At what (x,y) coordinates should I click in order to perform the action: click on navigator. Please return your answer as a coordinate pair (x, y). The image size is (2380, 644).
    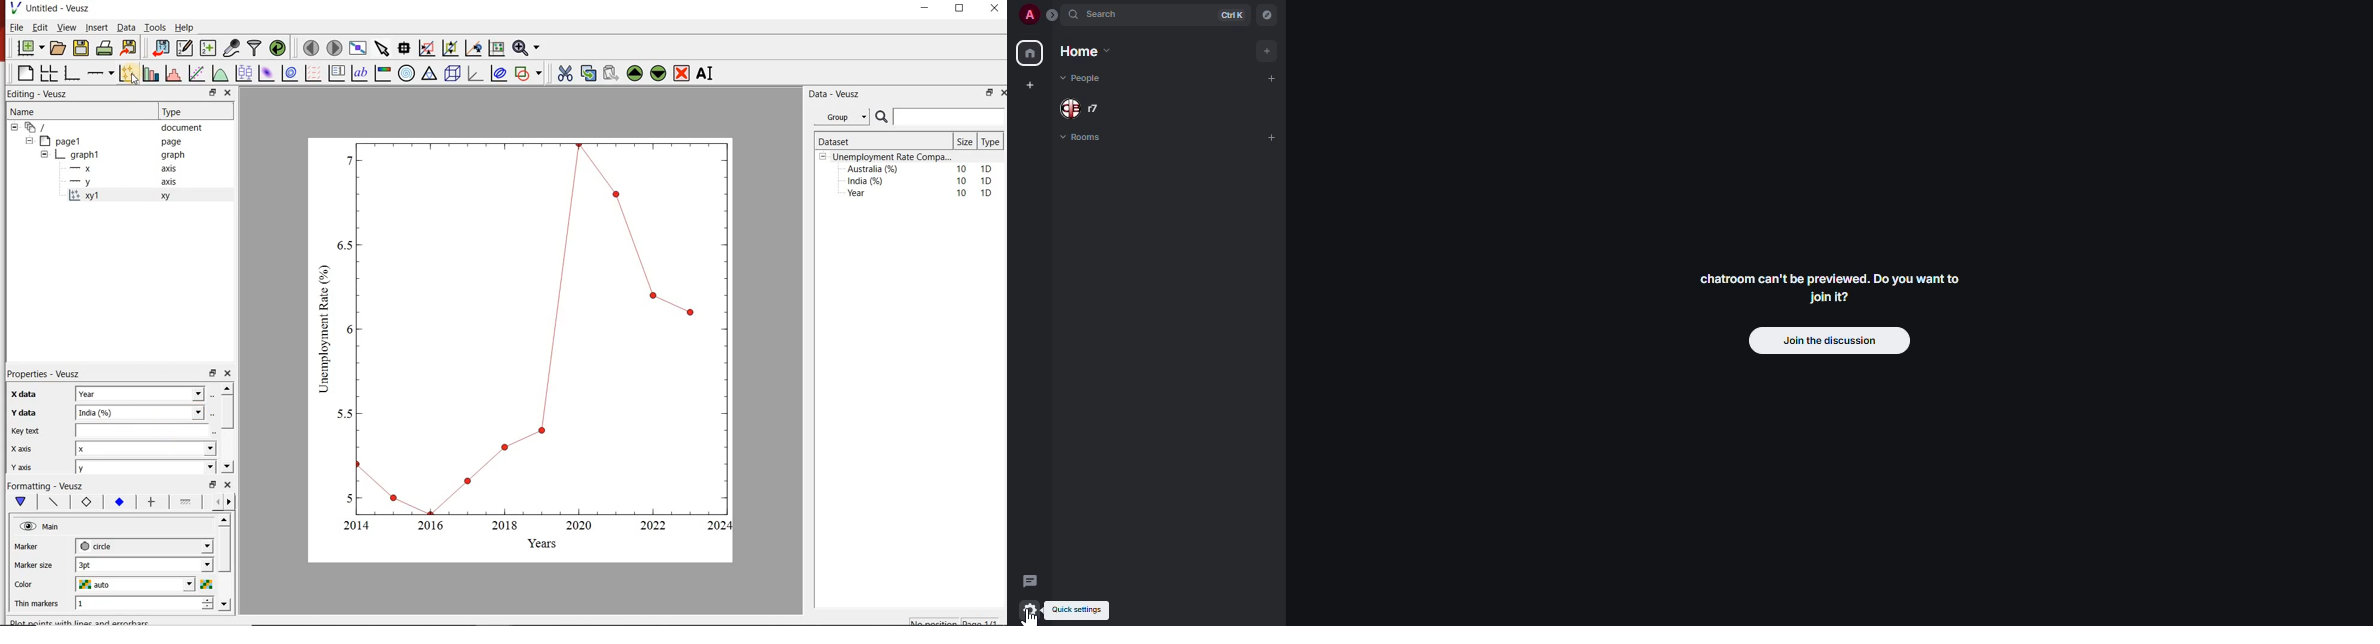
    Looking at the image, I should click on (1269, 12).